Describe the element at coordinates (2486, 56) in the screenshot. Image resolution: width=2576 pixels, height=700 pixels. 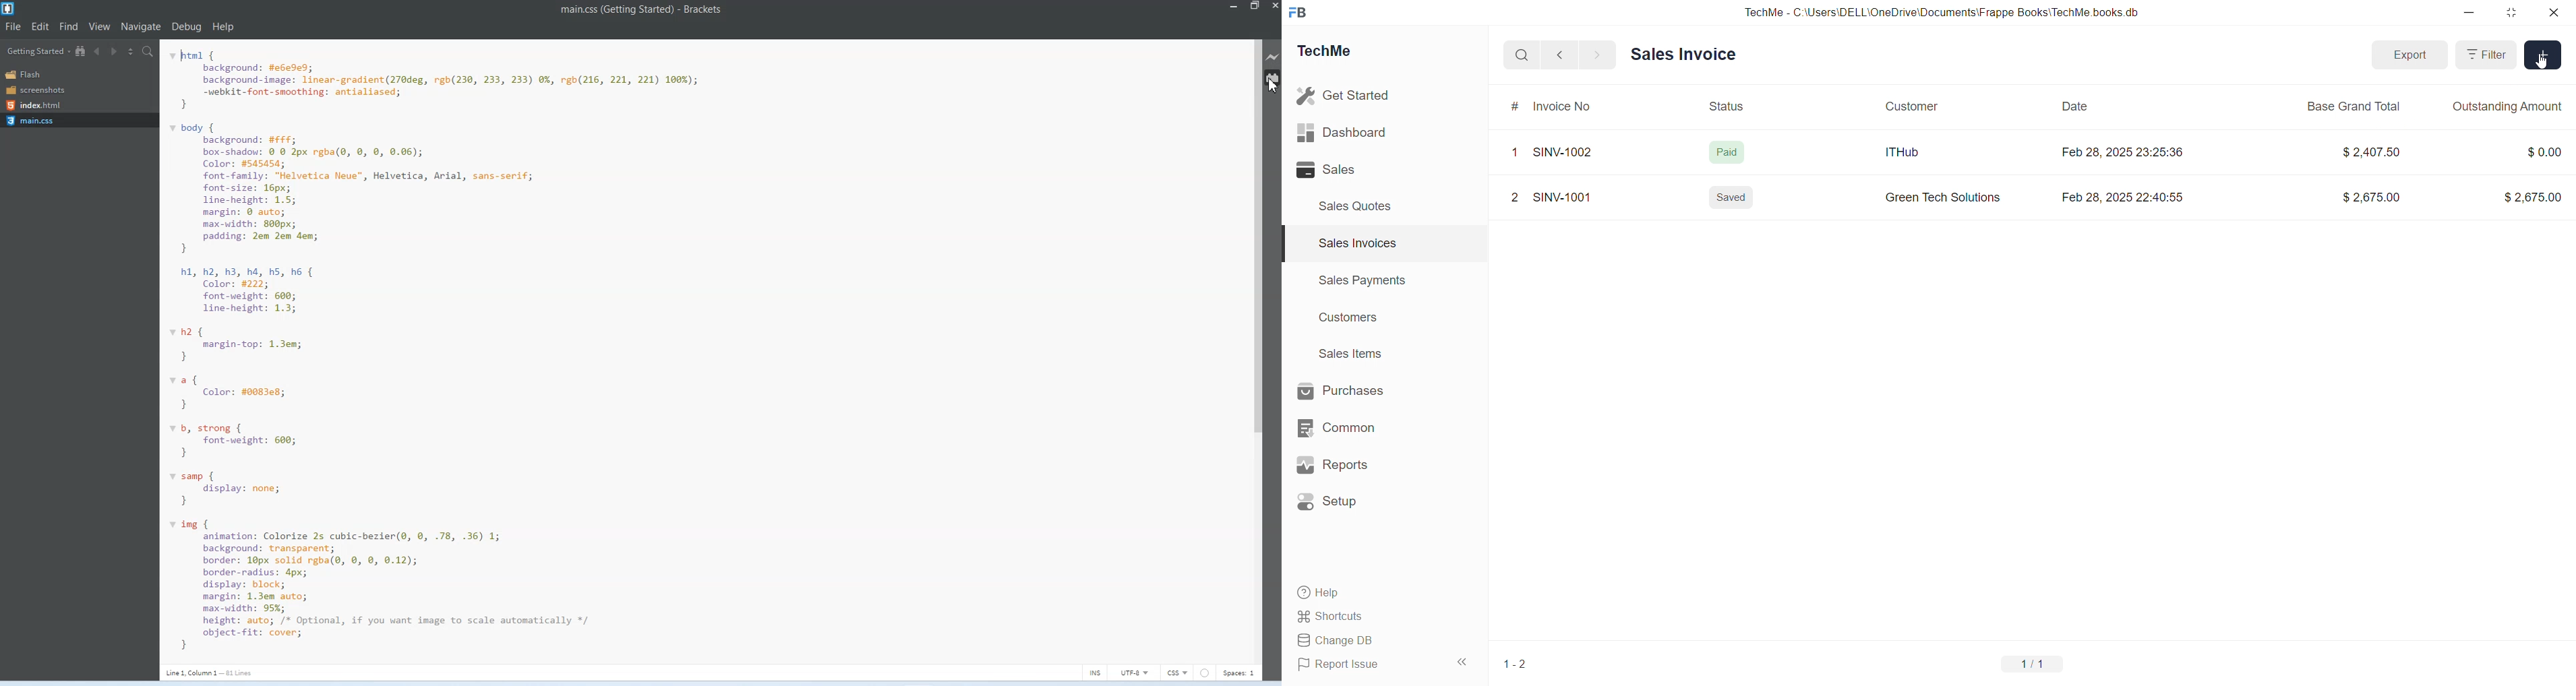
I see `= Filter` at that location.